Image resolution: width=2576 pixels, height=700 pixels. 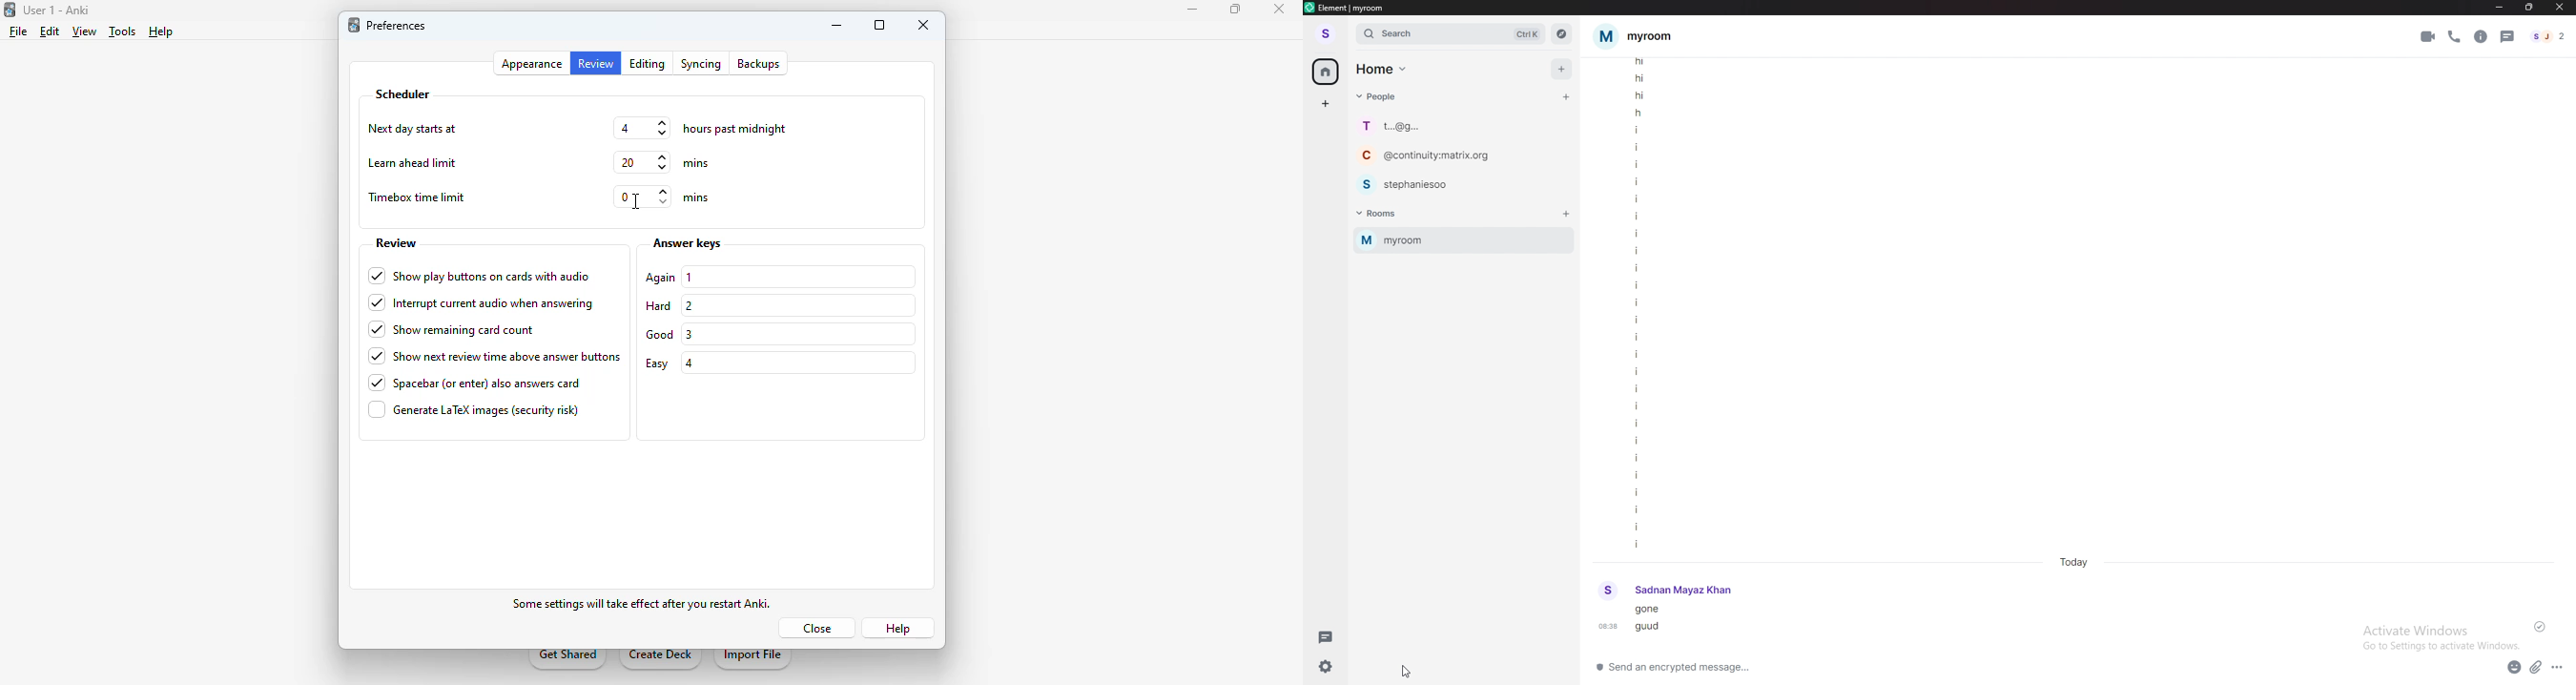 What do you see at coordinates (690, 335) in the screenshot?
I see `3` at bounding box center [690, 335].